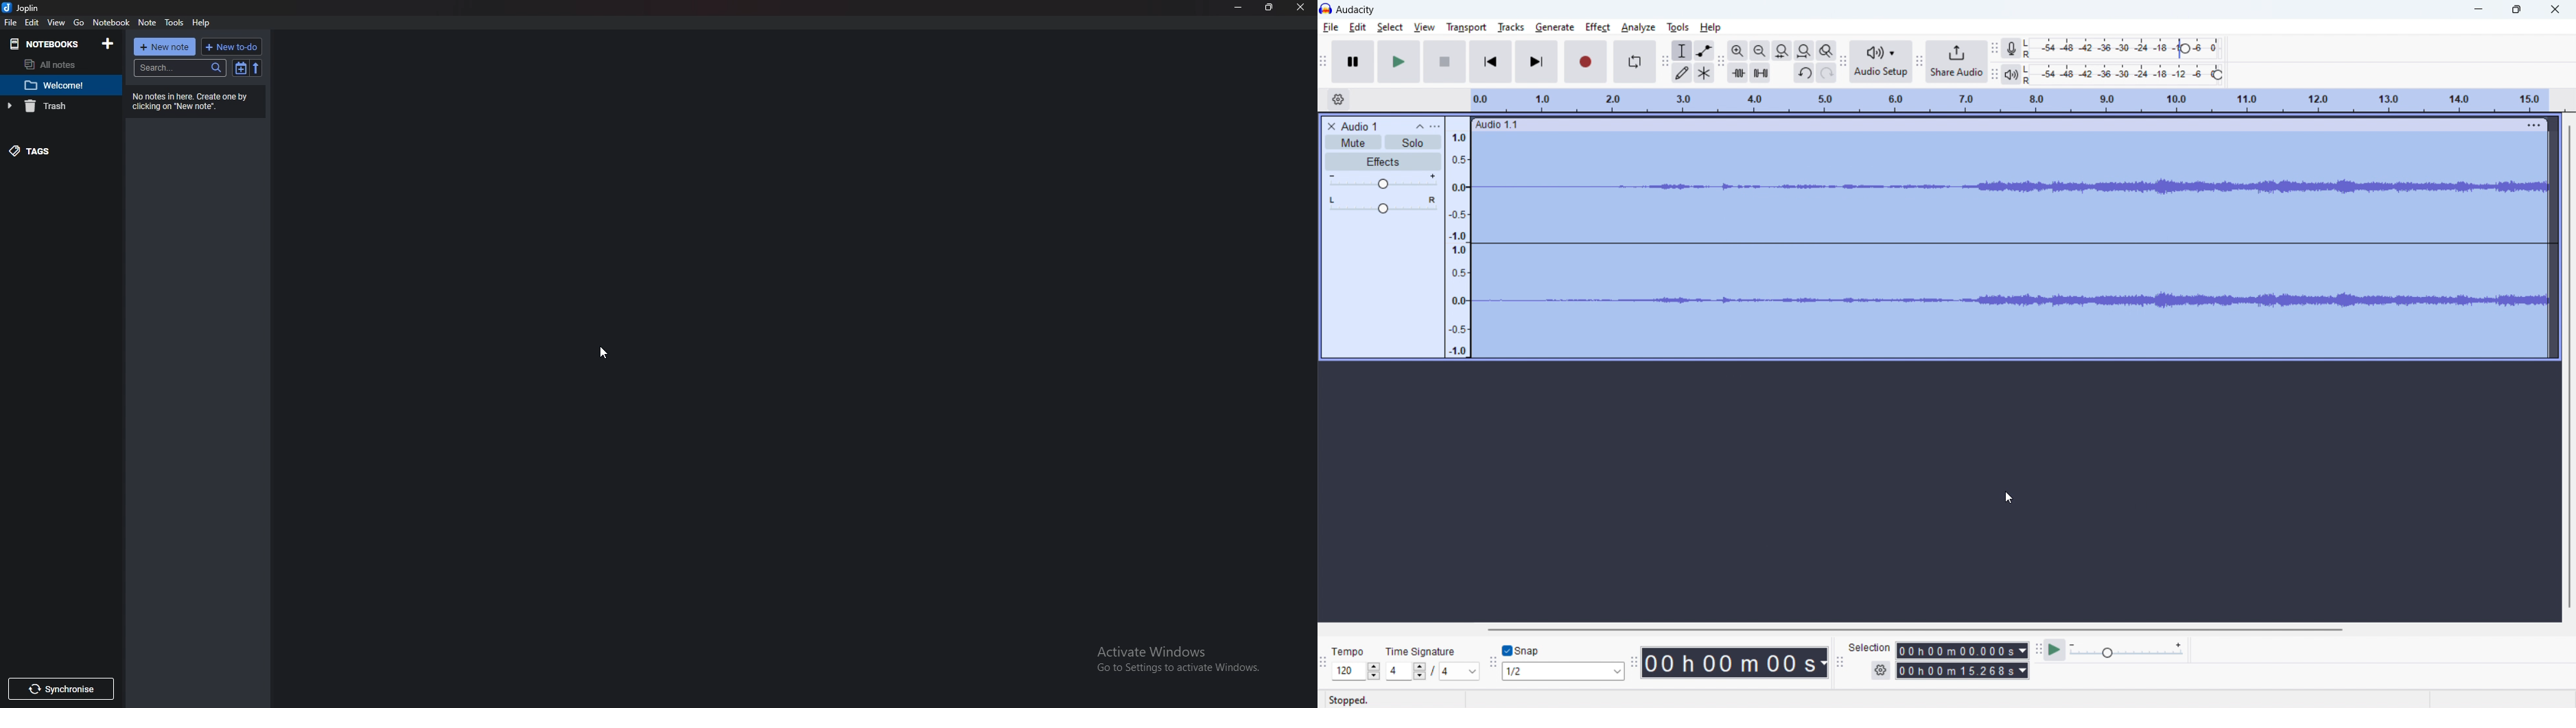 The image size is (2576, 728). I want to click on Add notebooks, so click(107, 44).